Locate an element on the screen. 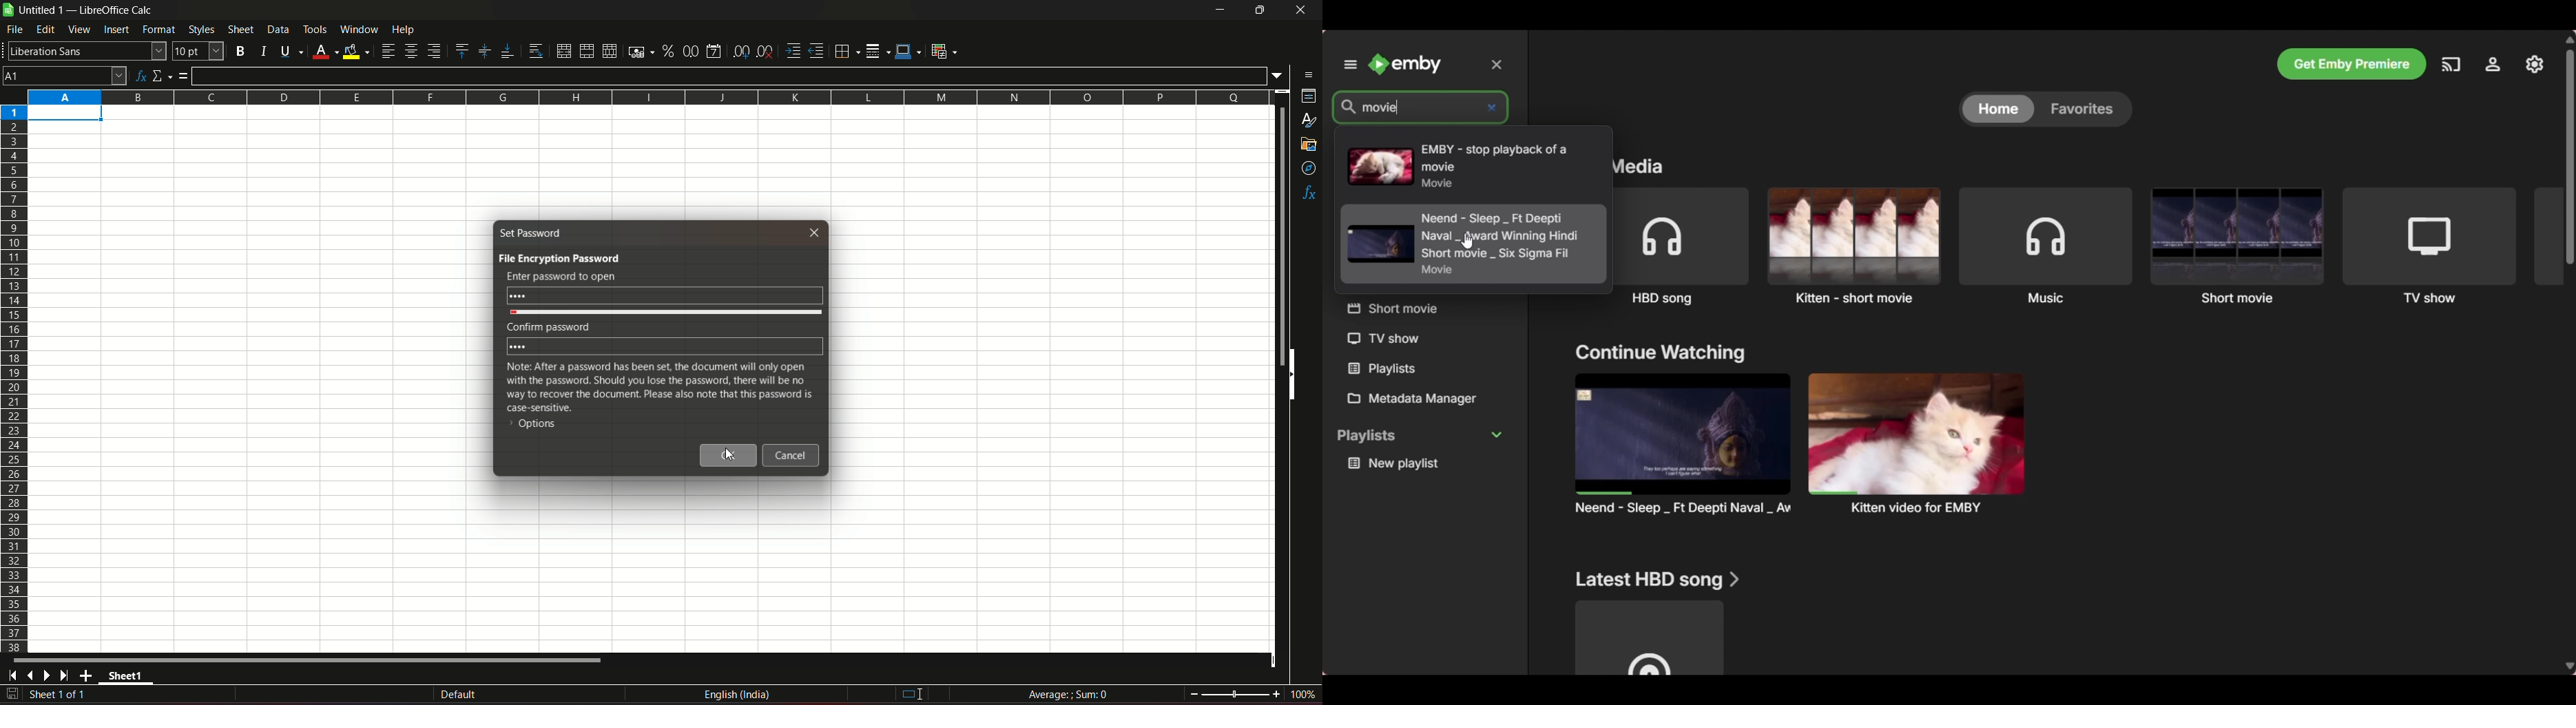  edit is located at coordinates (45, 30).